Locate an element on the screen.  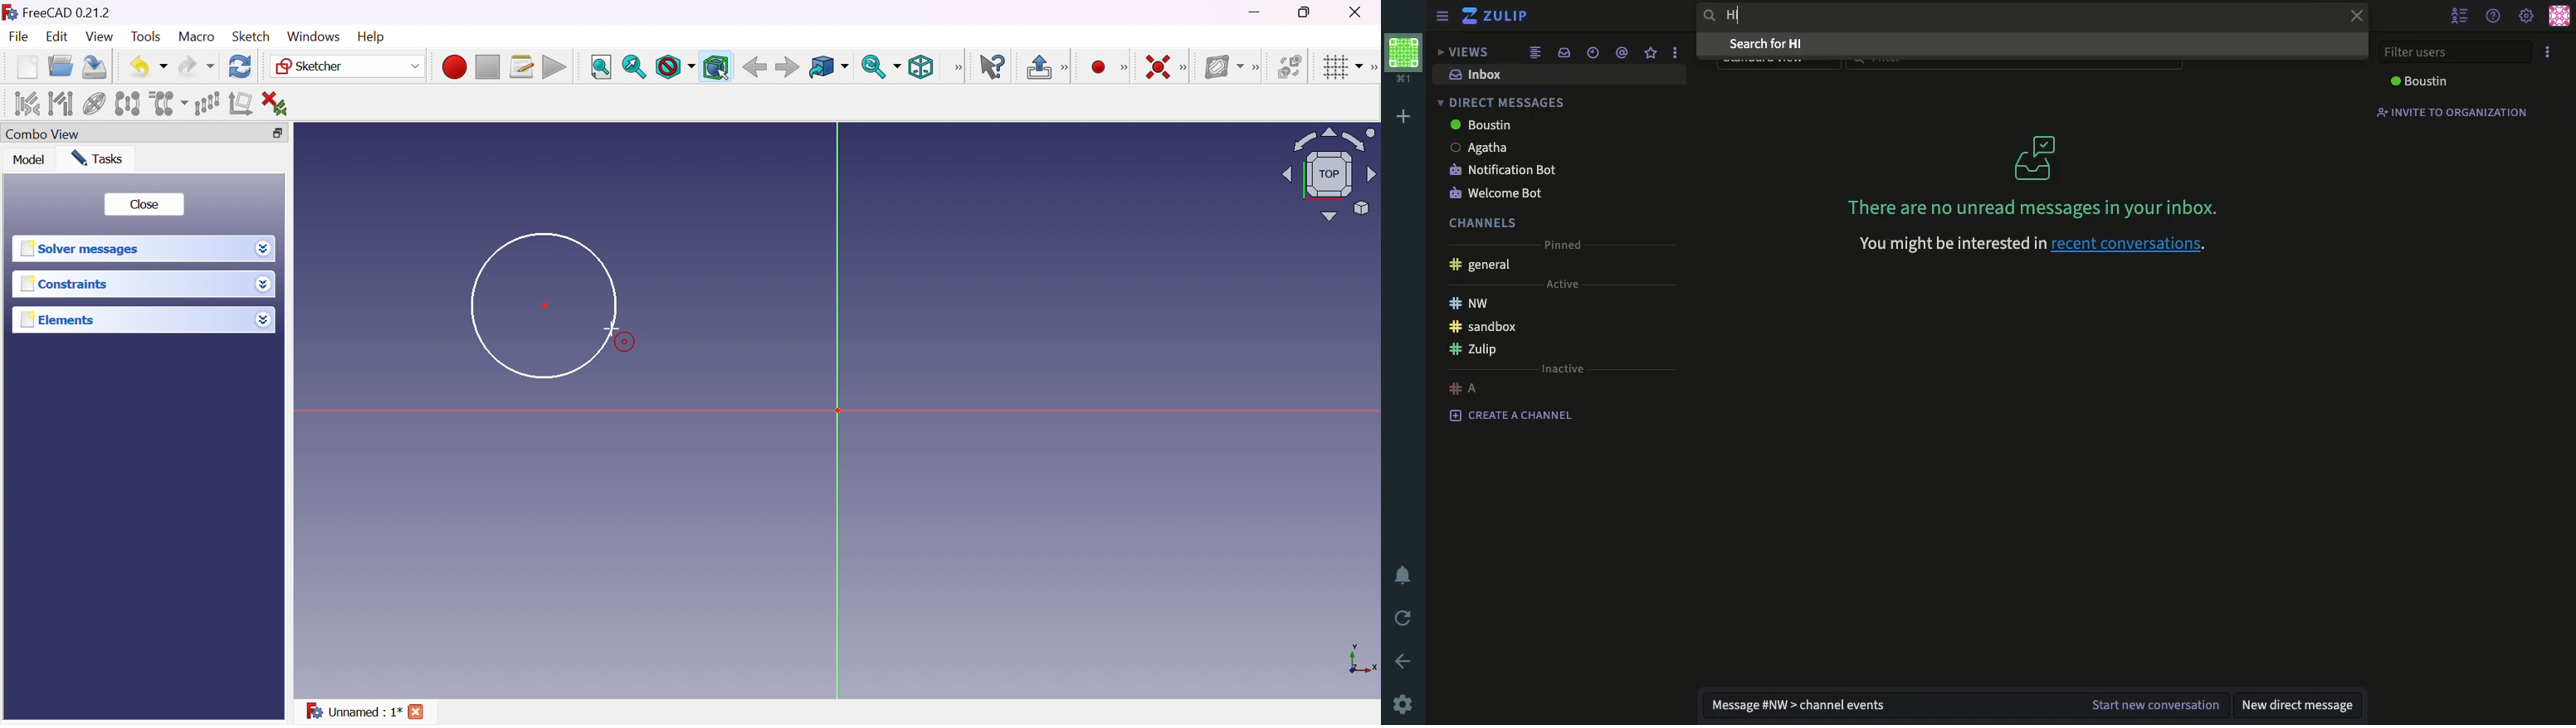
[Sketcher edit model] is located at coordinates (1067, 65).